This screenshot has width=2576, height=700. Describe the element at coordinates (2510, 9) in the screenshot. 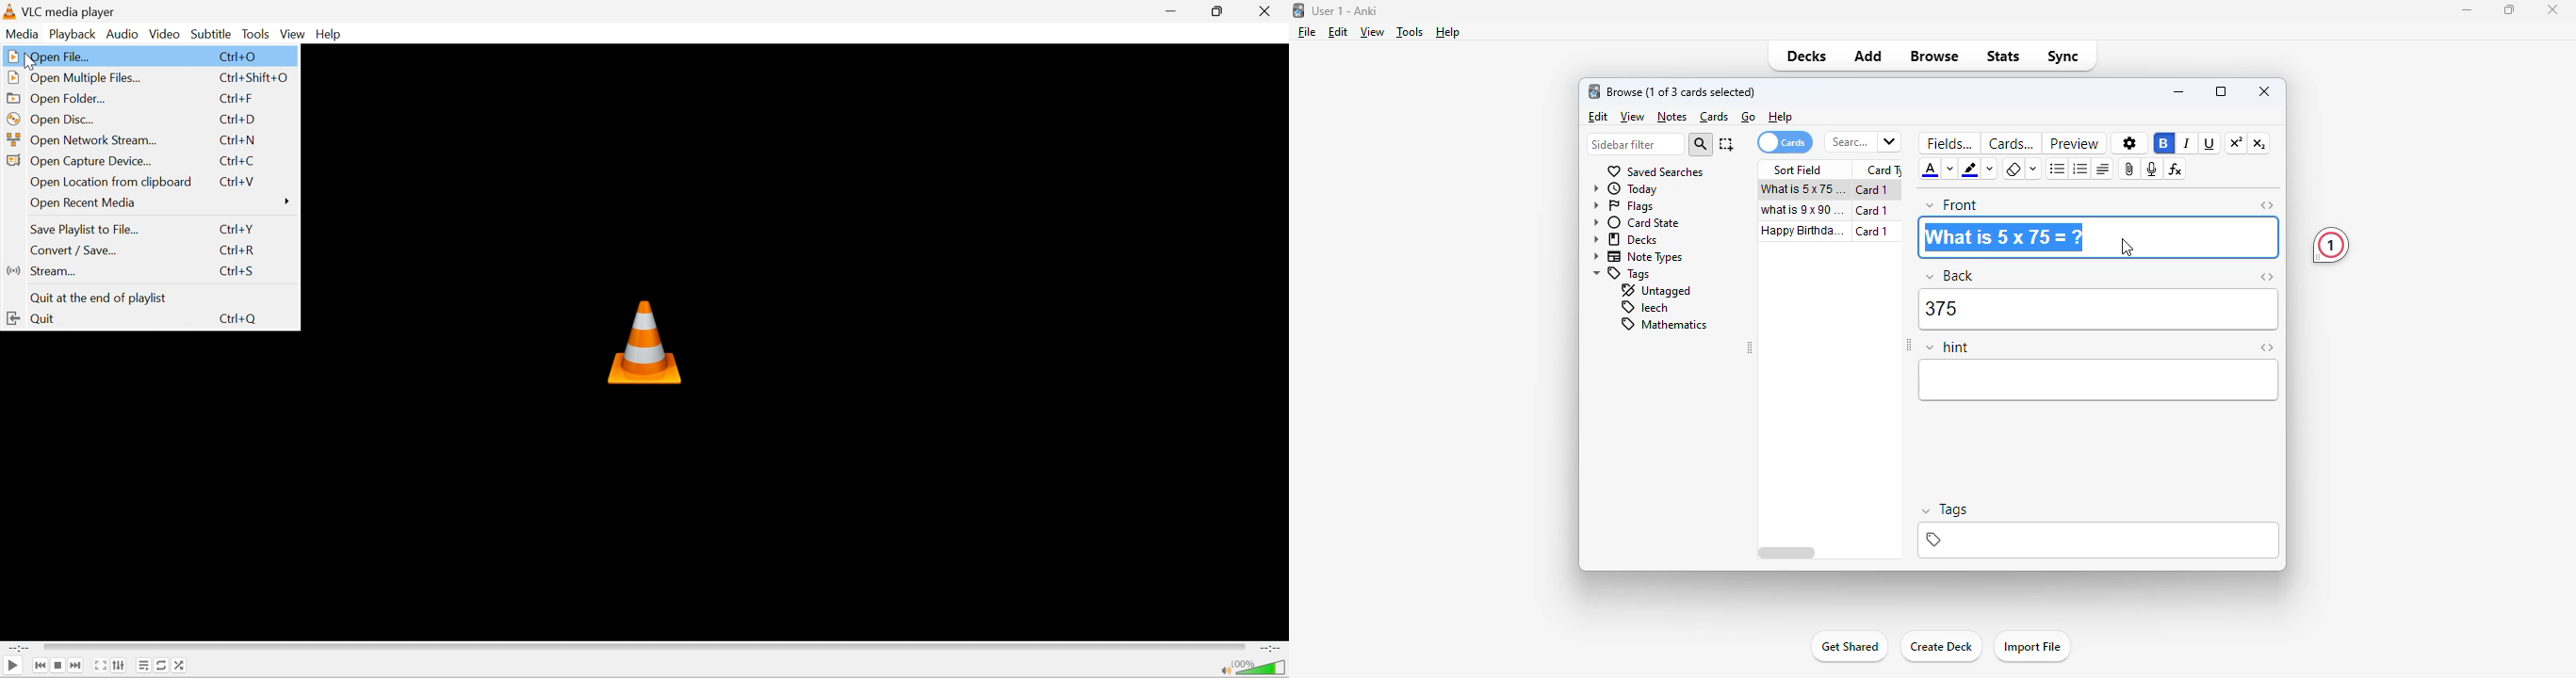

I see `maximize` at that location.